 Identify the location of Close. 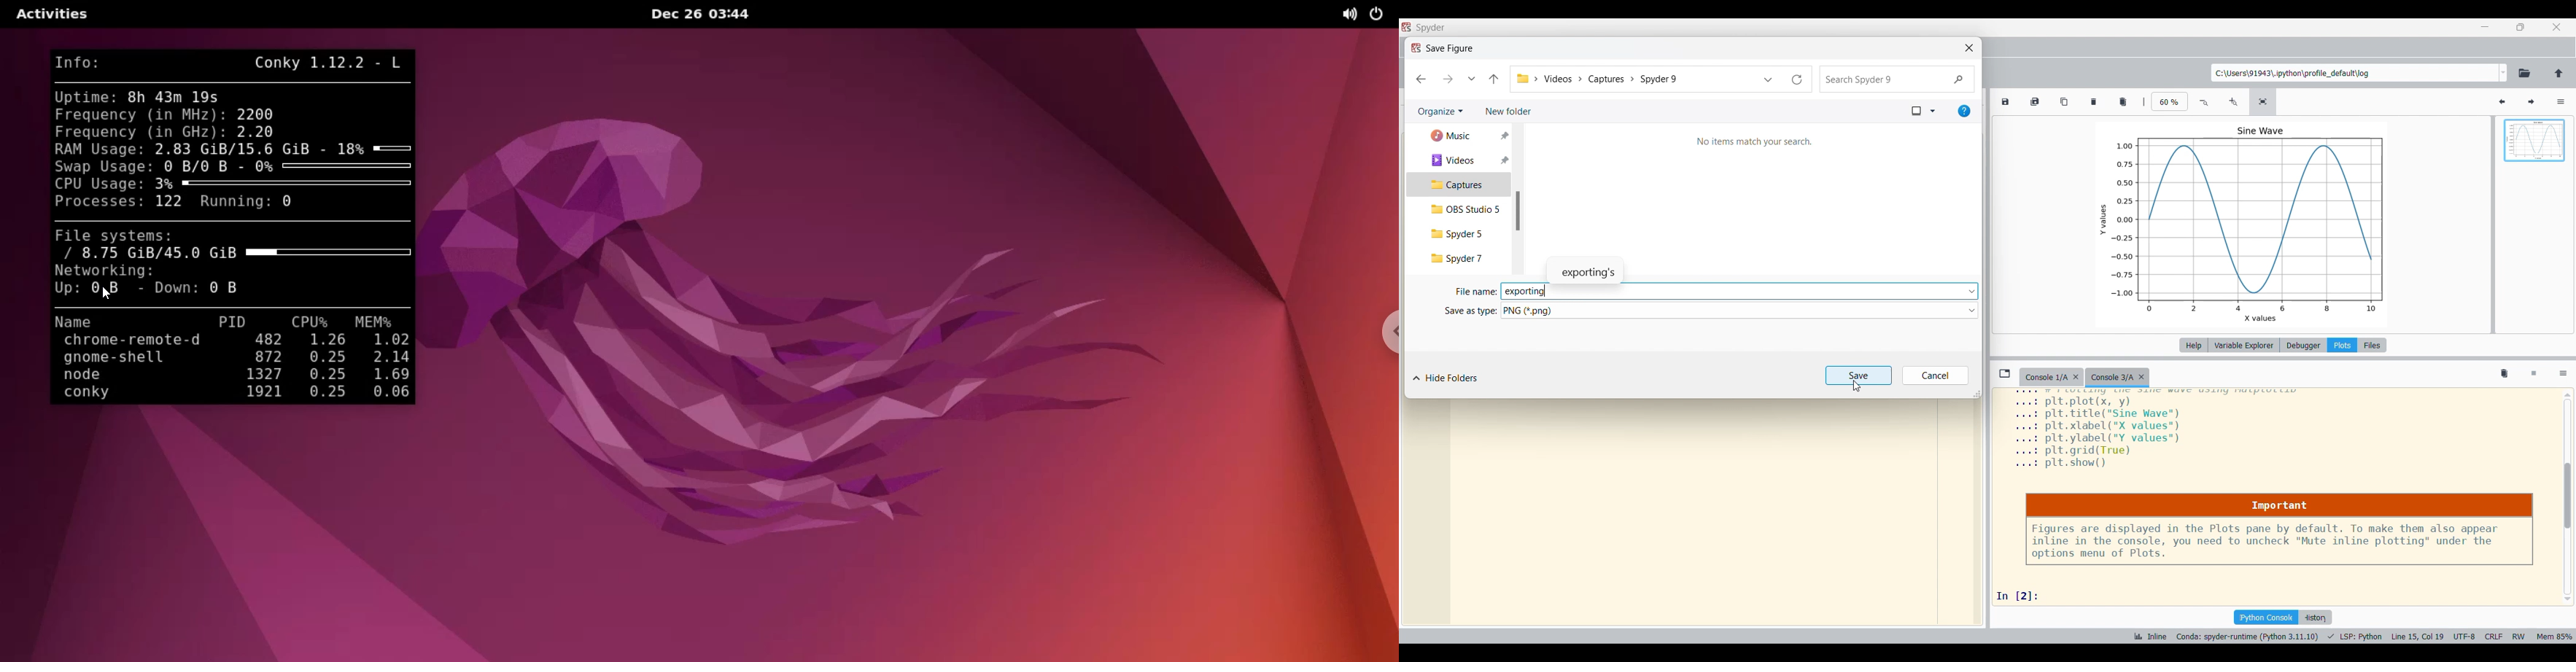
(1969, 48).